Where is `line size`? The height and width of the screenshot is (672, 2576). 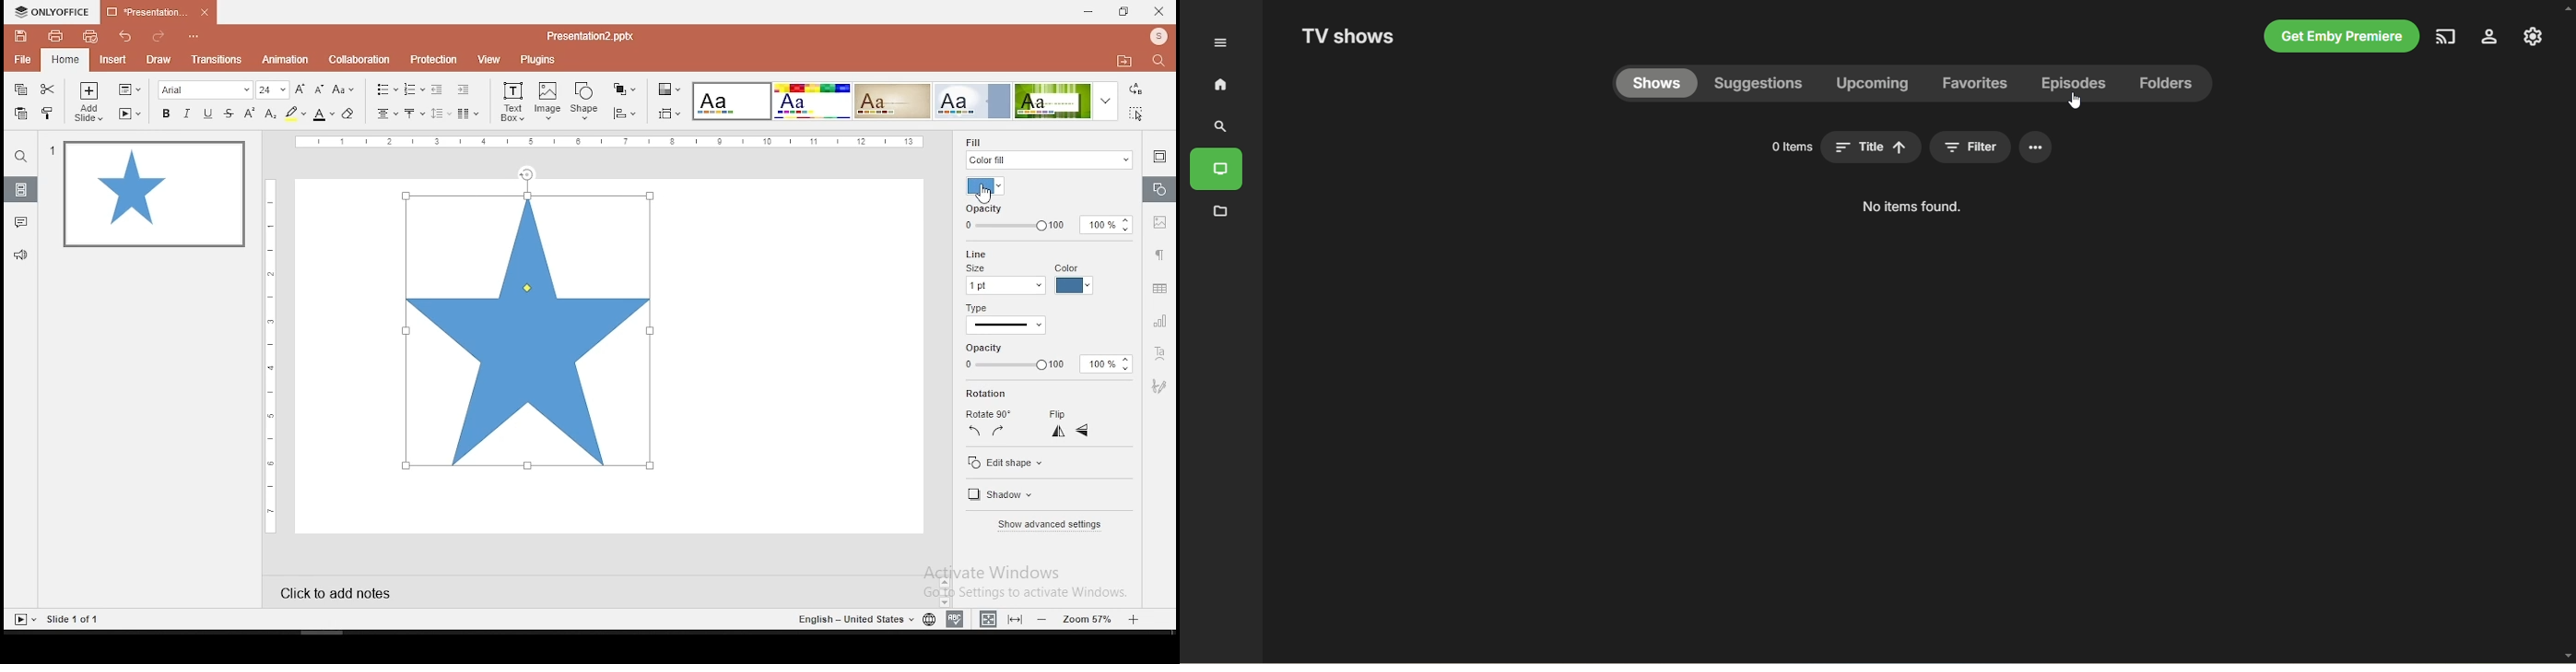 line size is located at coordinates (1006, 280).